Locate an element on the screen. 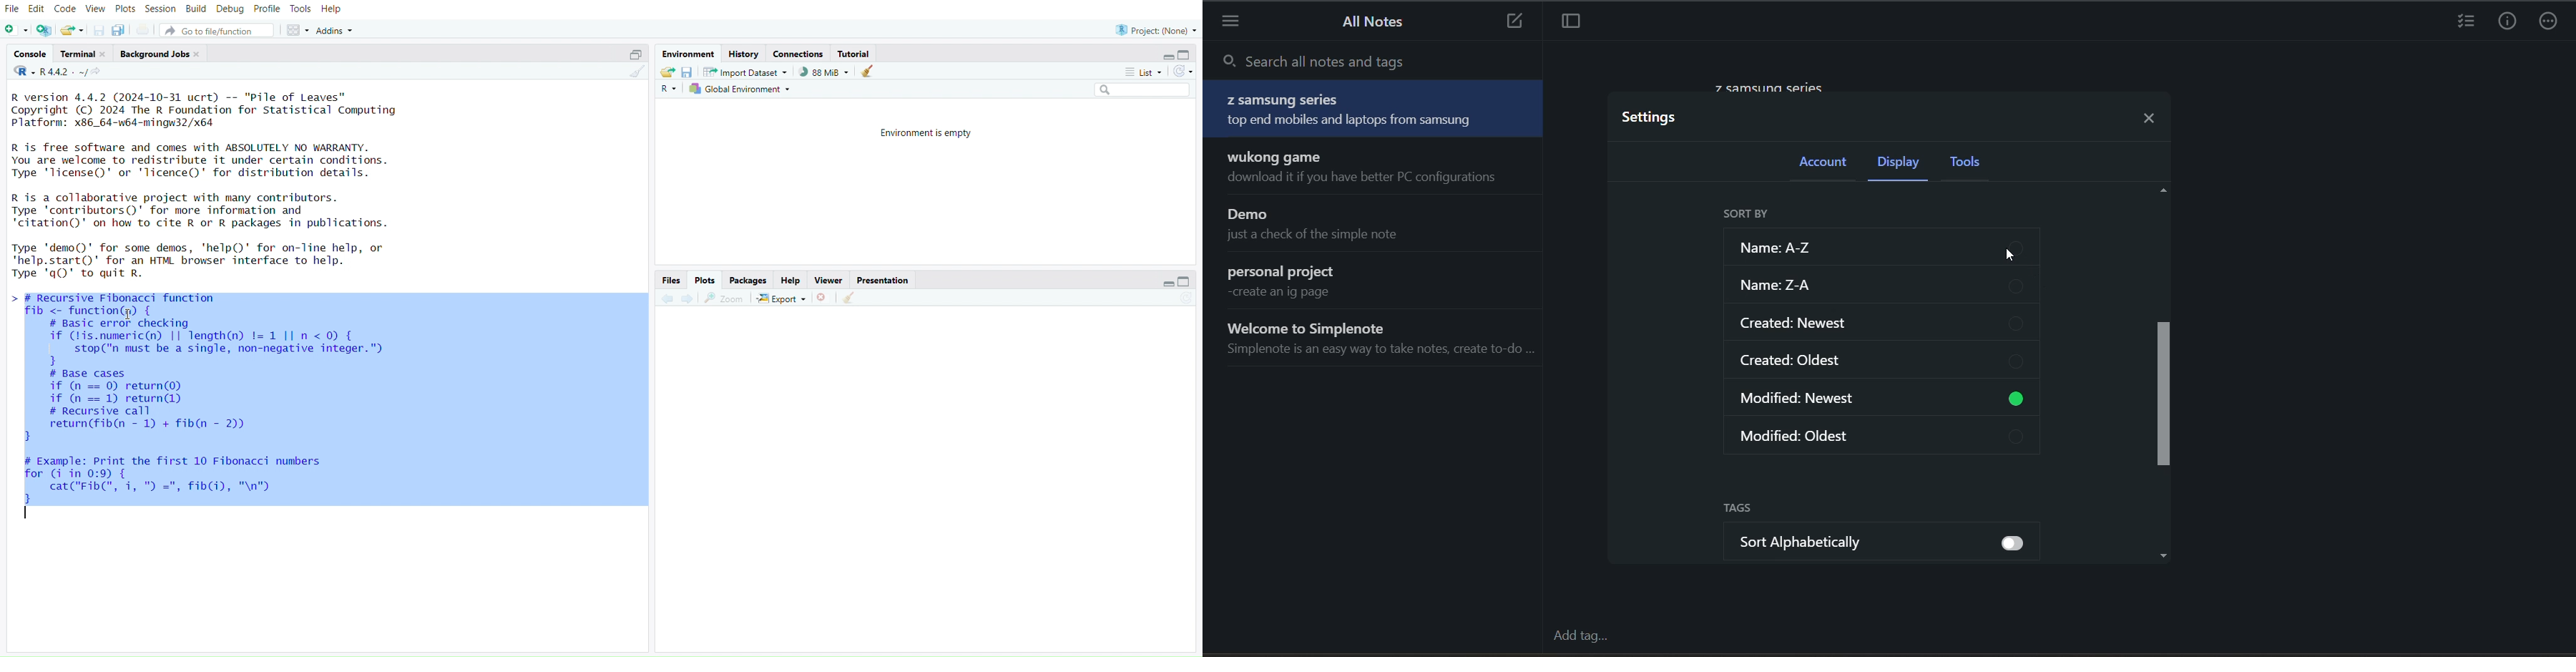  edit is located at coordinates (39, 10).